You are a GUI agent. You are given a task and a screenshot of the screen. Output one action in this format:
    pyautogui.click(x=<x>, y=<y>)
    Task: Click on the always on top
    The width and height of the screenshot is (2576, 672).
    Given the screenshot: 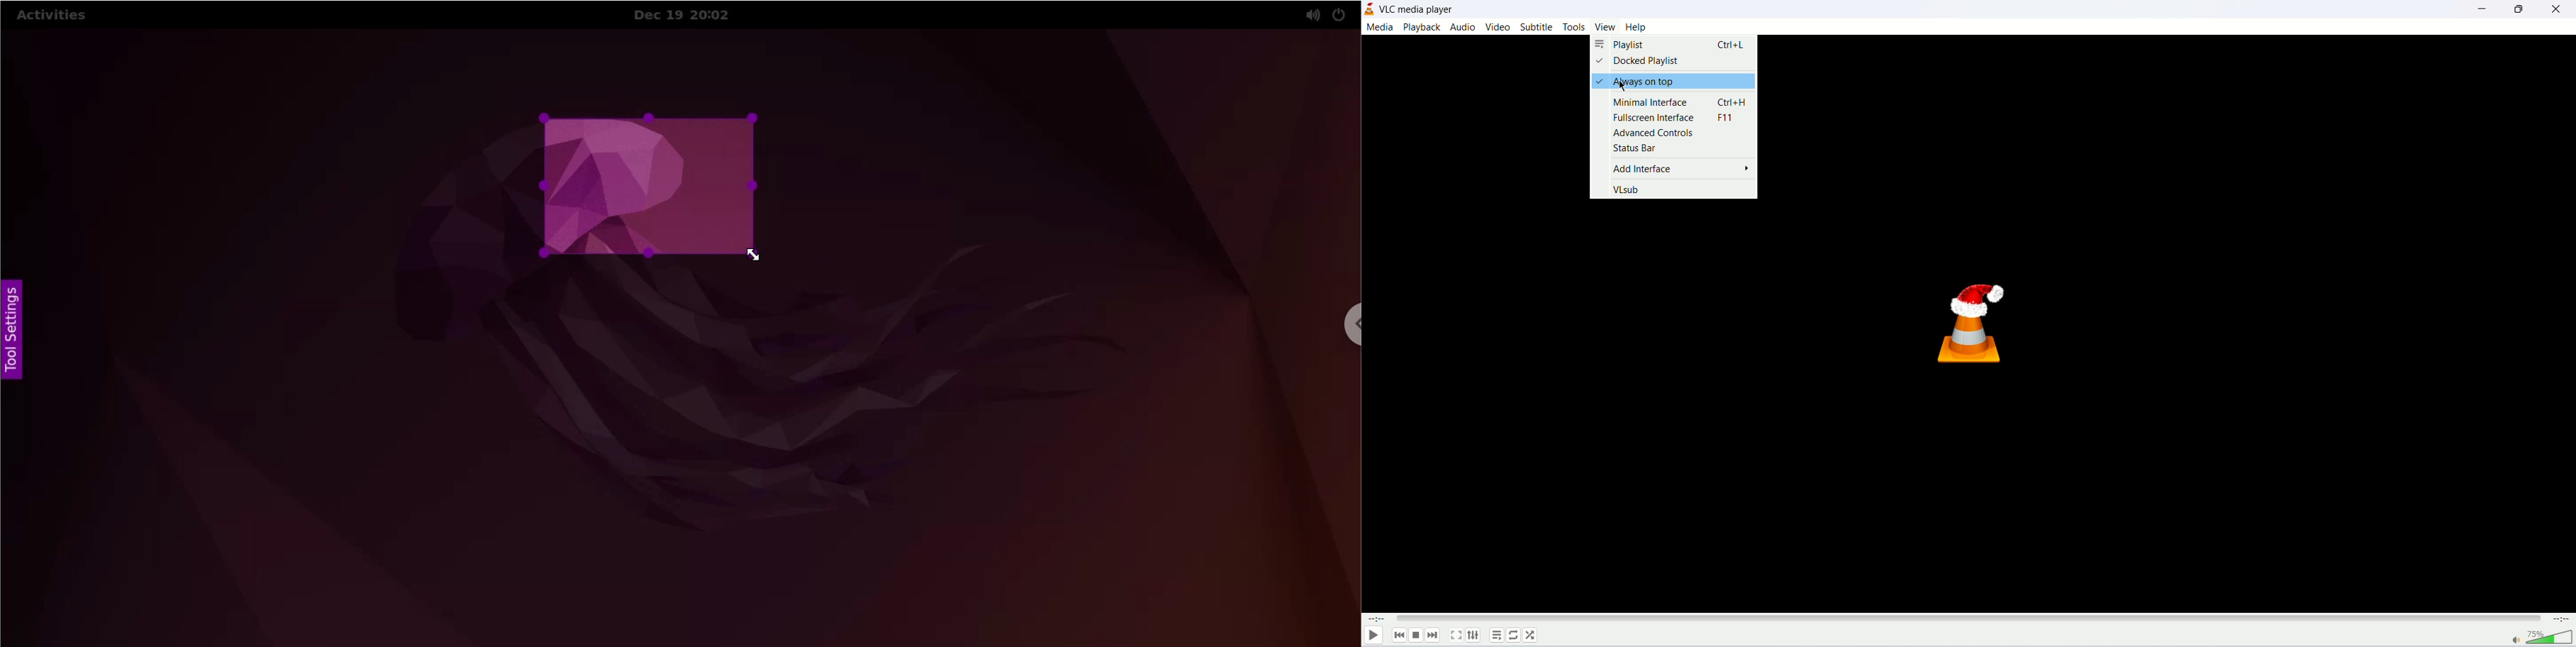 What is the action you would take?
    pyautogui.click(x=1674, y=82)
    